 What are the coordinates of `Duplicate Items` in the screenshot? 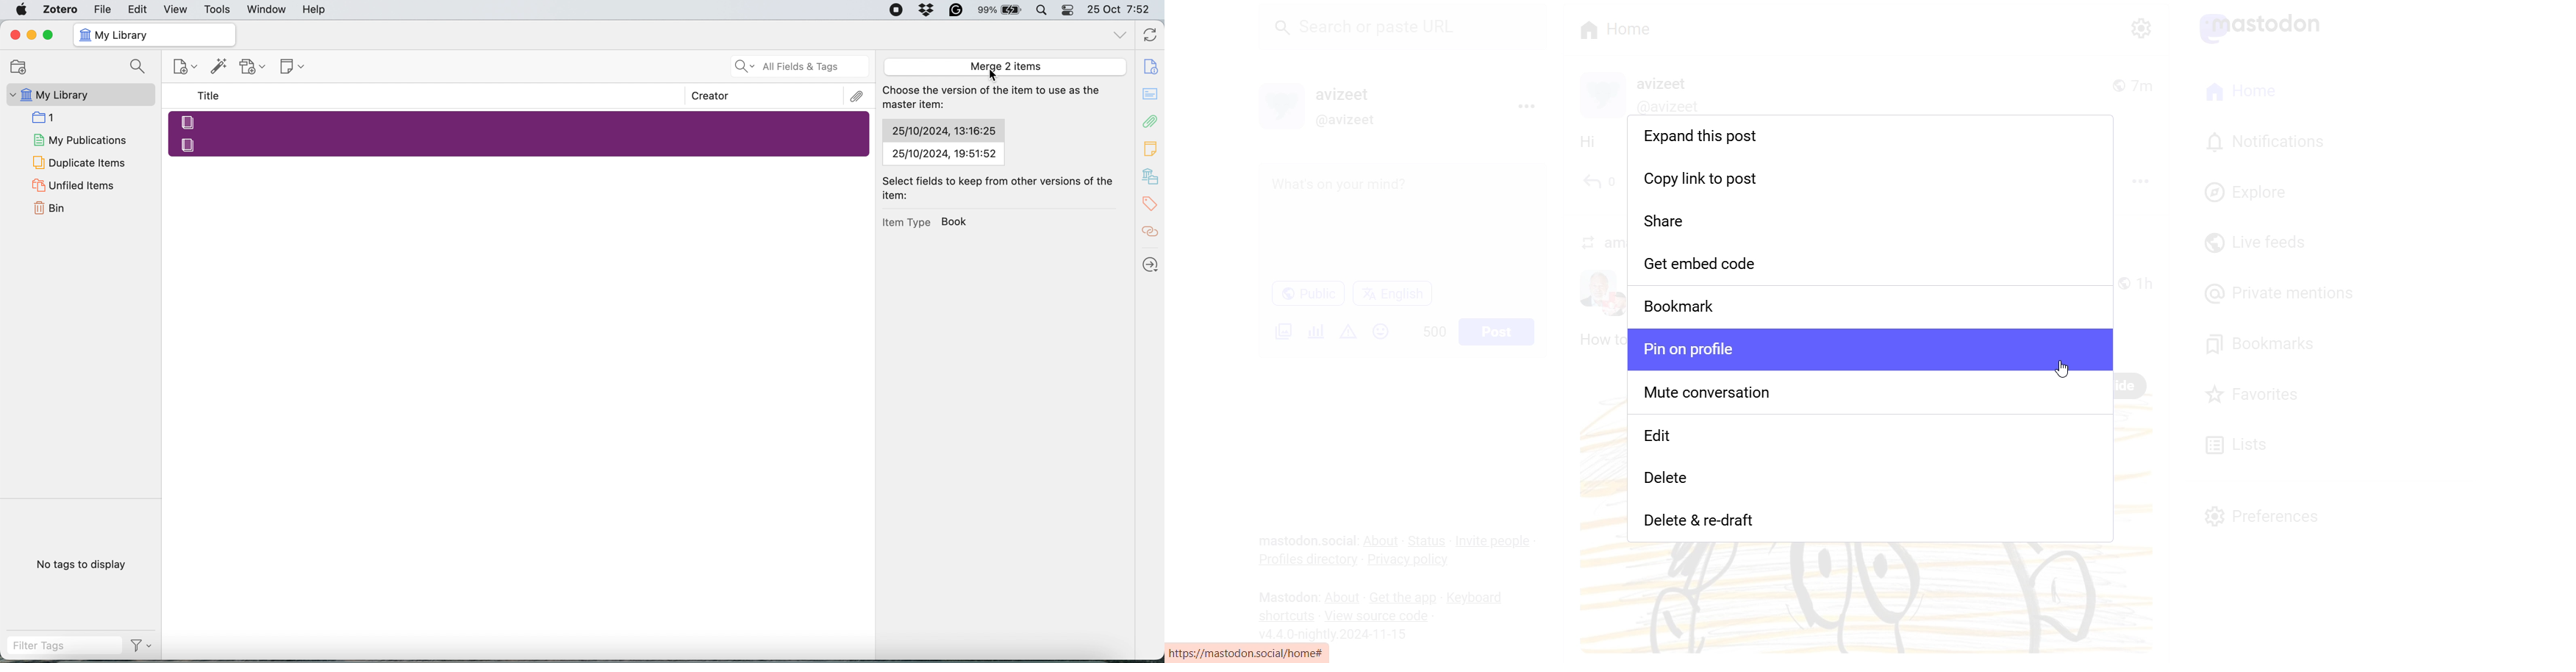 It's located at (78, 161).